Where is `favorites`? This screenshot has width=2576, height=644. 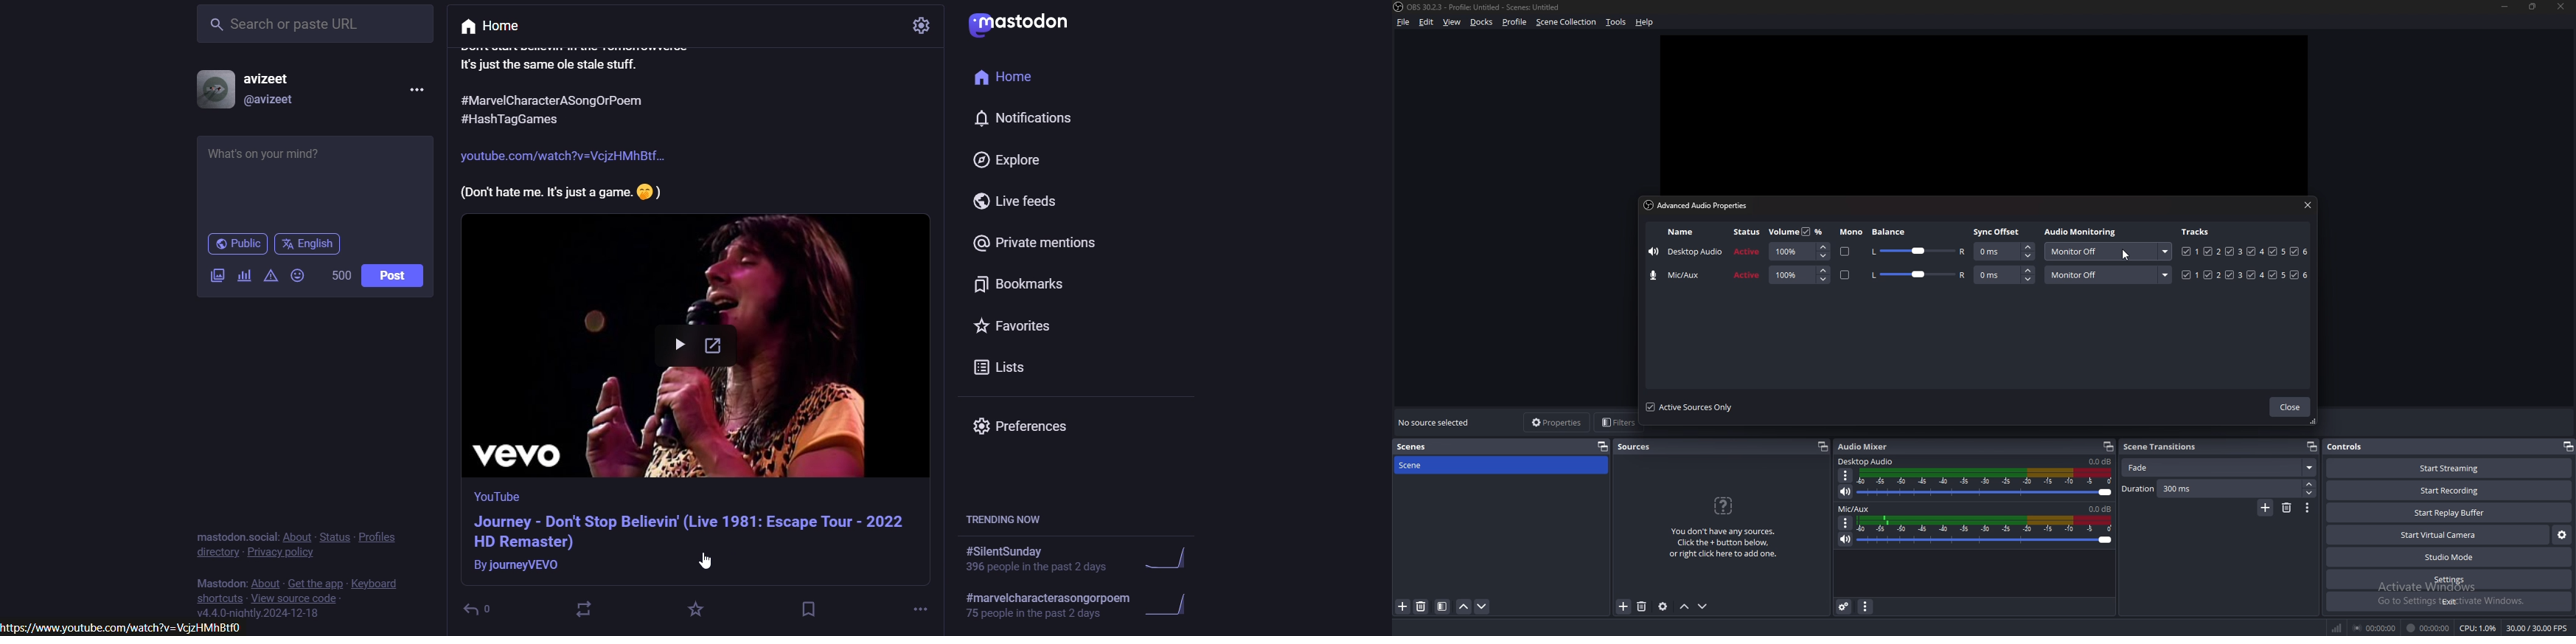
favorites is located at coordinates (1015, 325).